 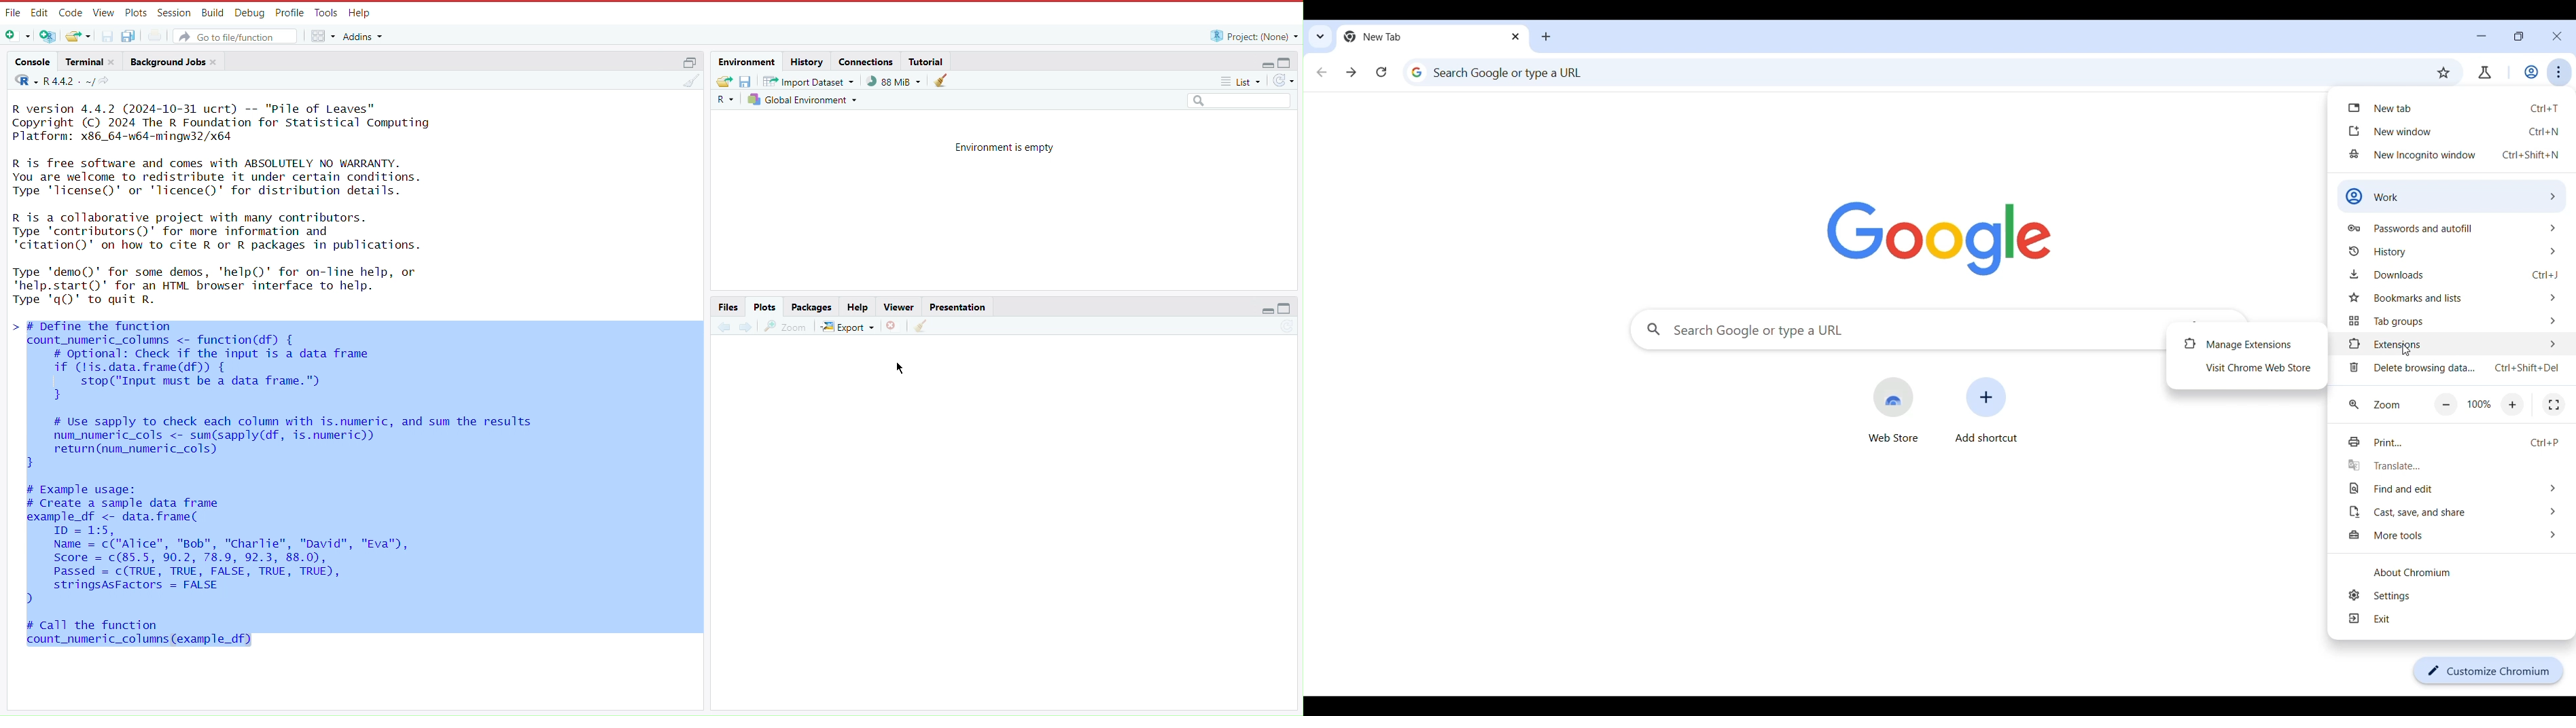 What do you see at coordinates (688, 61) in the screenshot?
I see `Maximize` at bounding box center [688, 61].